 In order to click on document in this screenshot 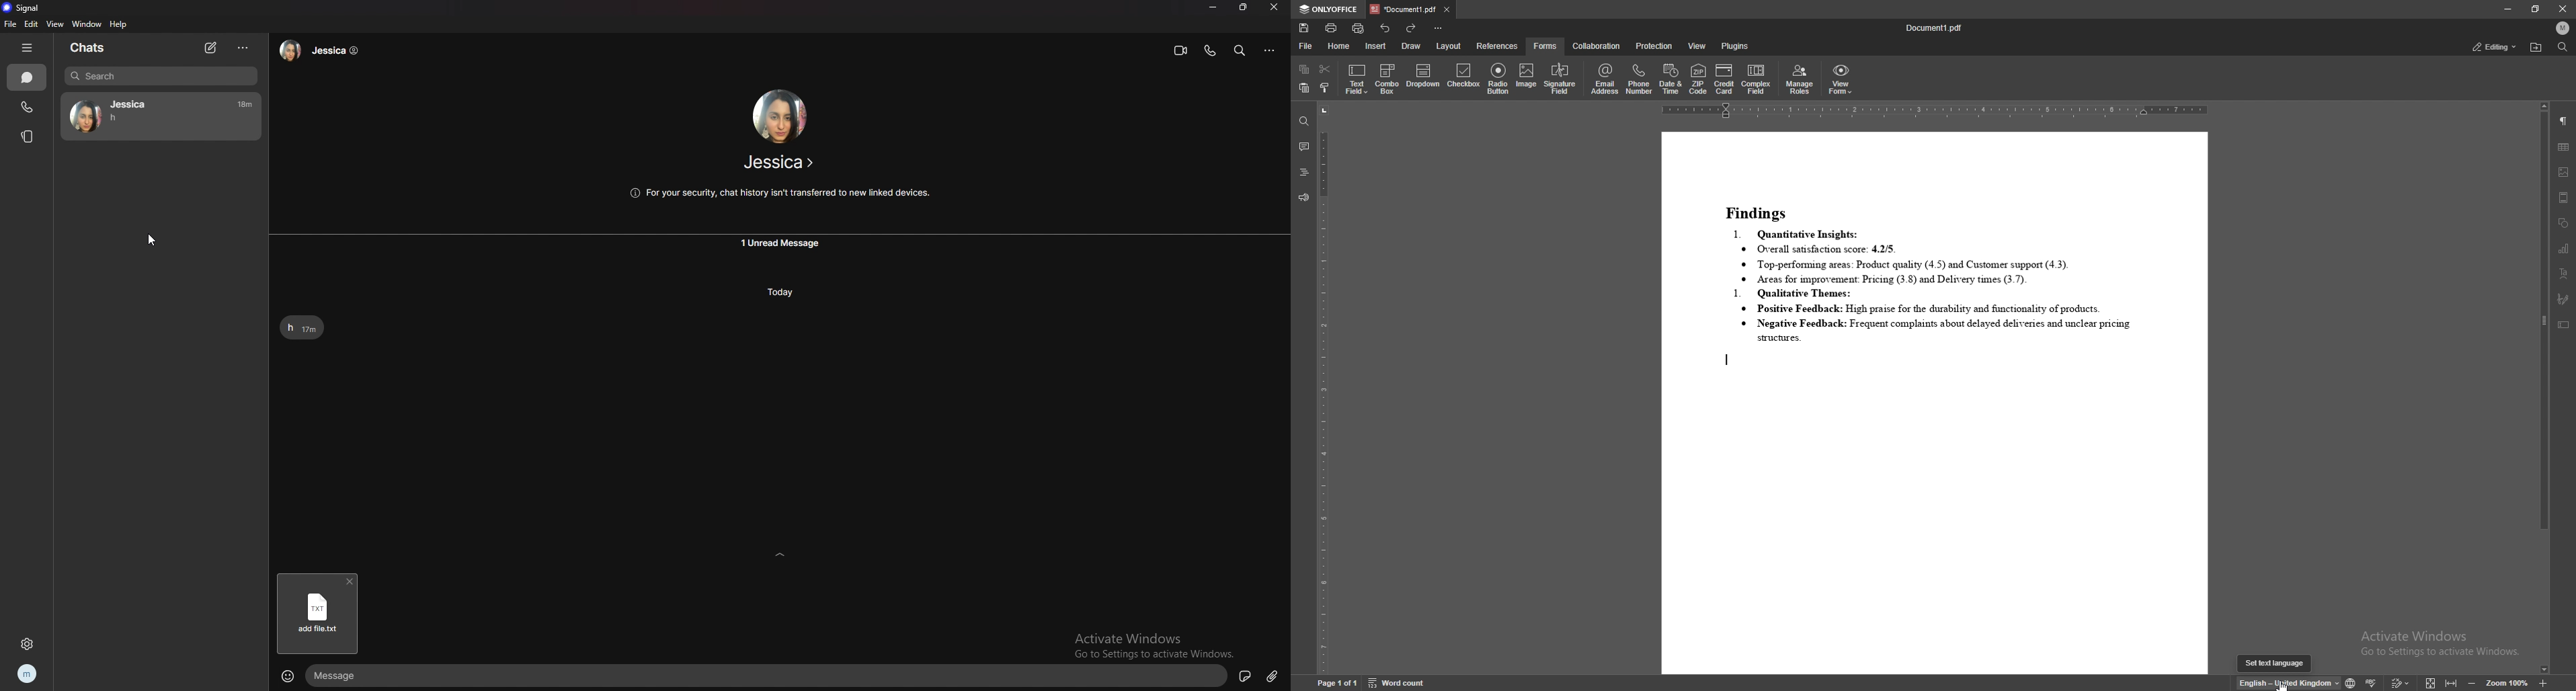, I will do `click(1934, 403)`.